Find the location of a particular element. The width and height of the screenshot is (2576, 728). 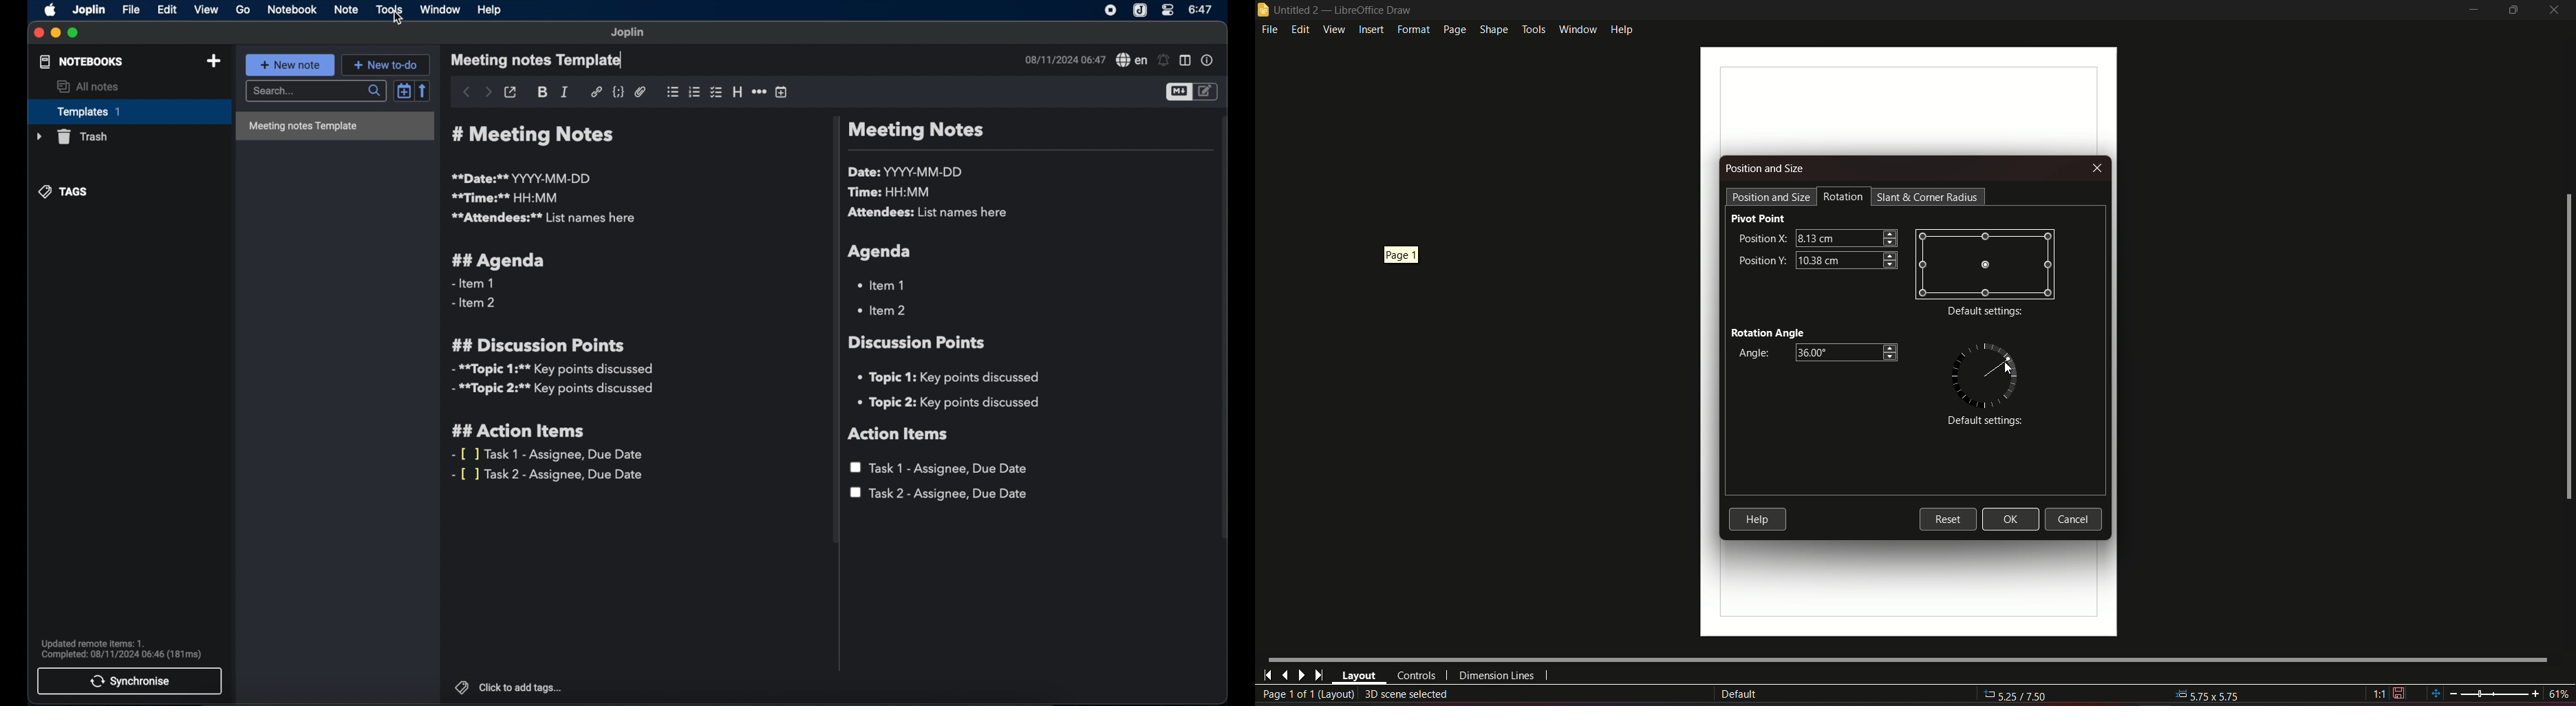

forward is located at coordinates (488, 93).